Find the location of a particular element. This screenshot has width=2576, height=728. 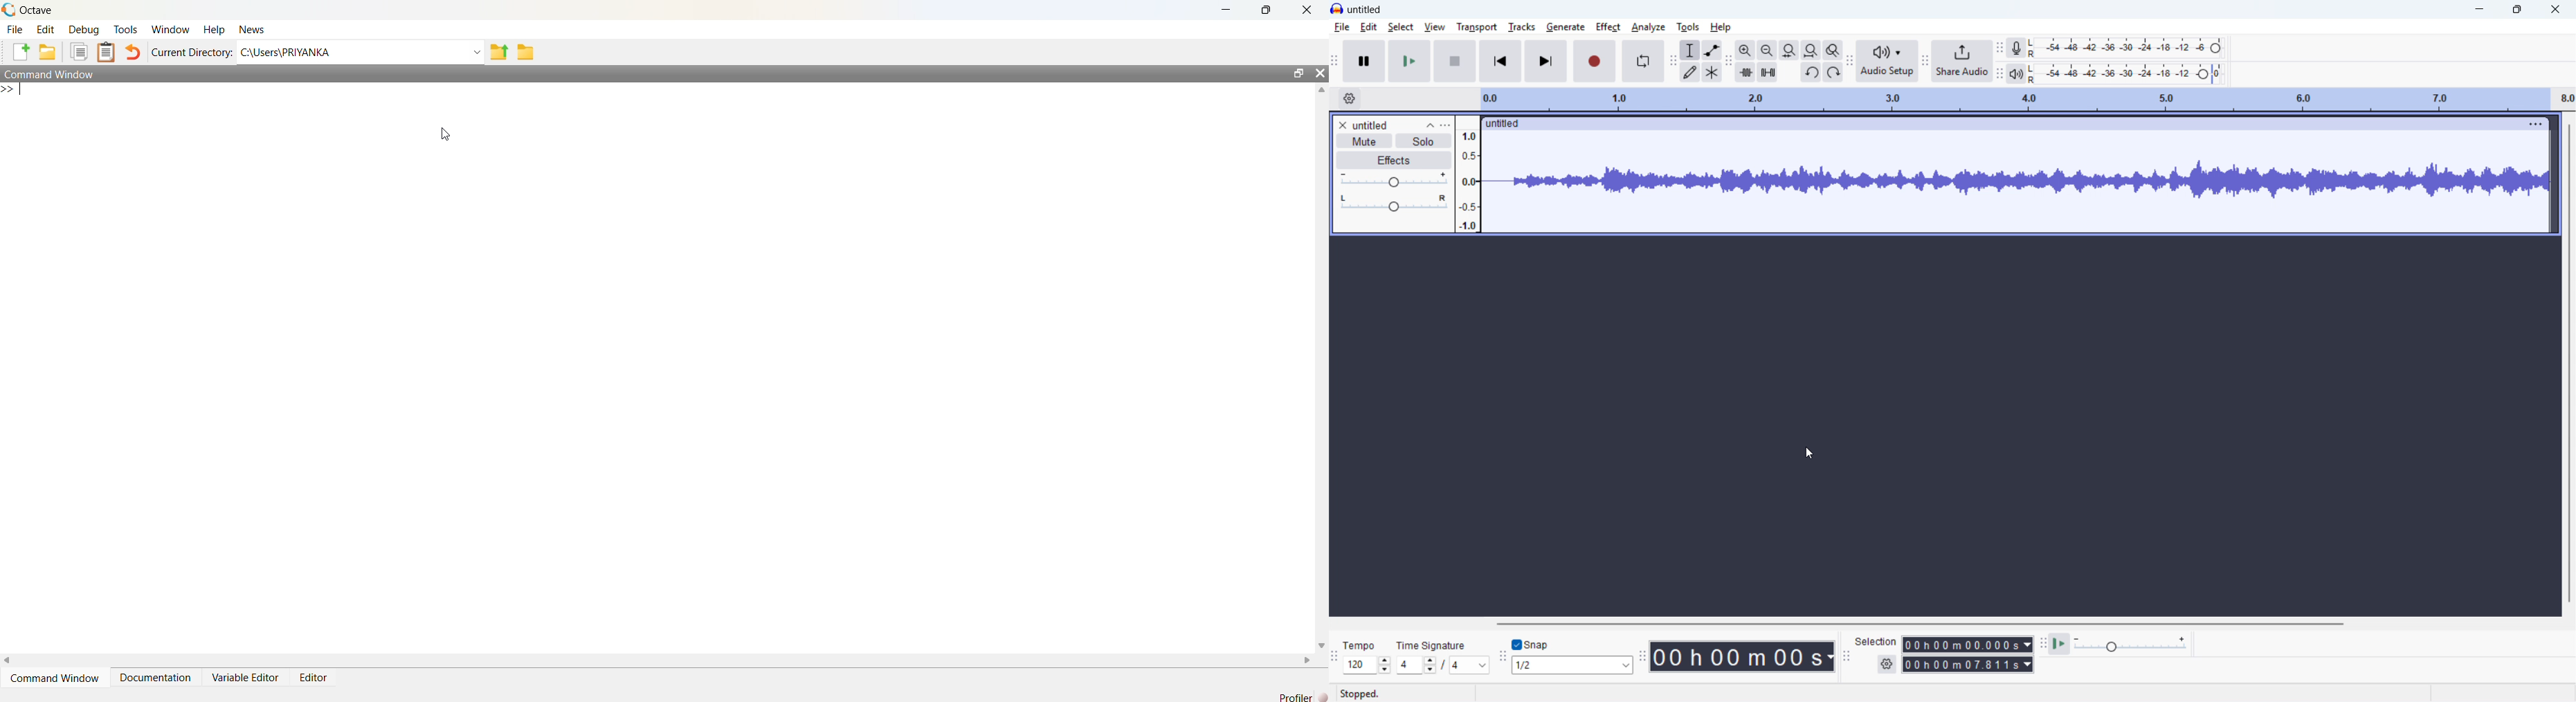

Snipping toolbar  is located at coordinates (1502, 659).